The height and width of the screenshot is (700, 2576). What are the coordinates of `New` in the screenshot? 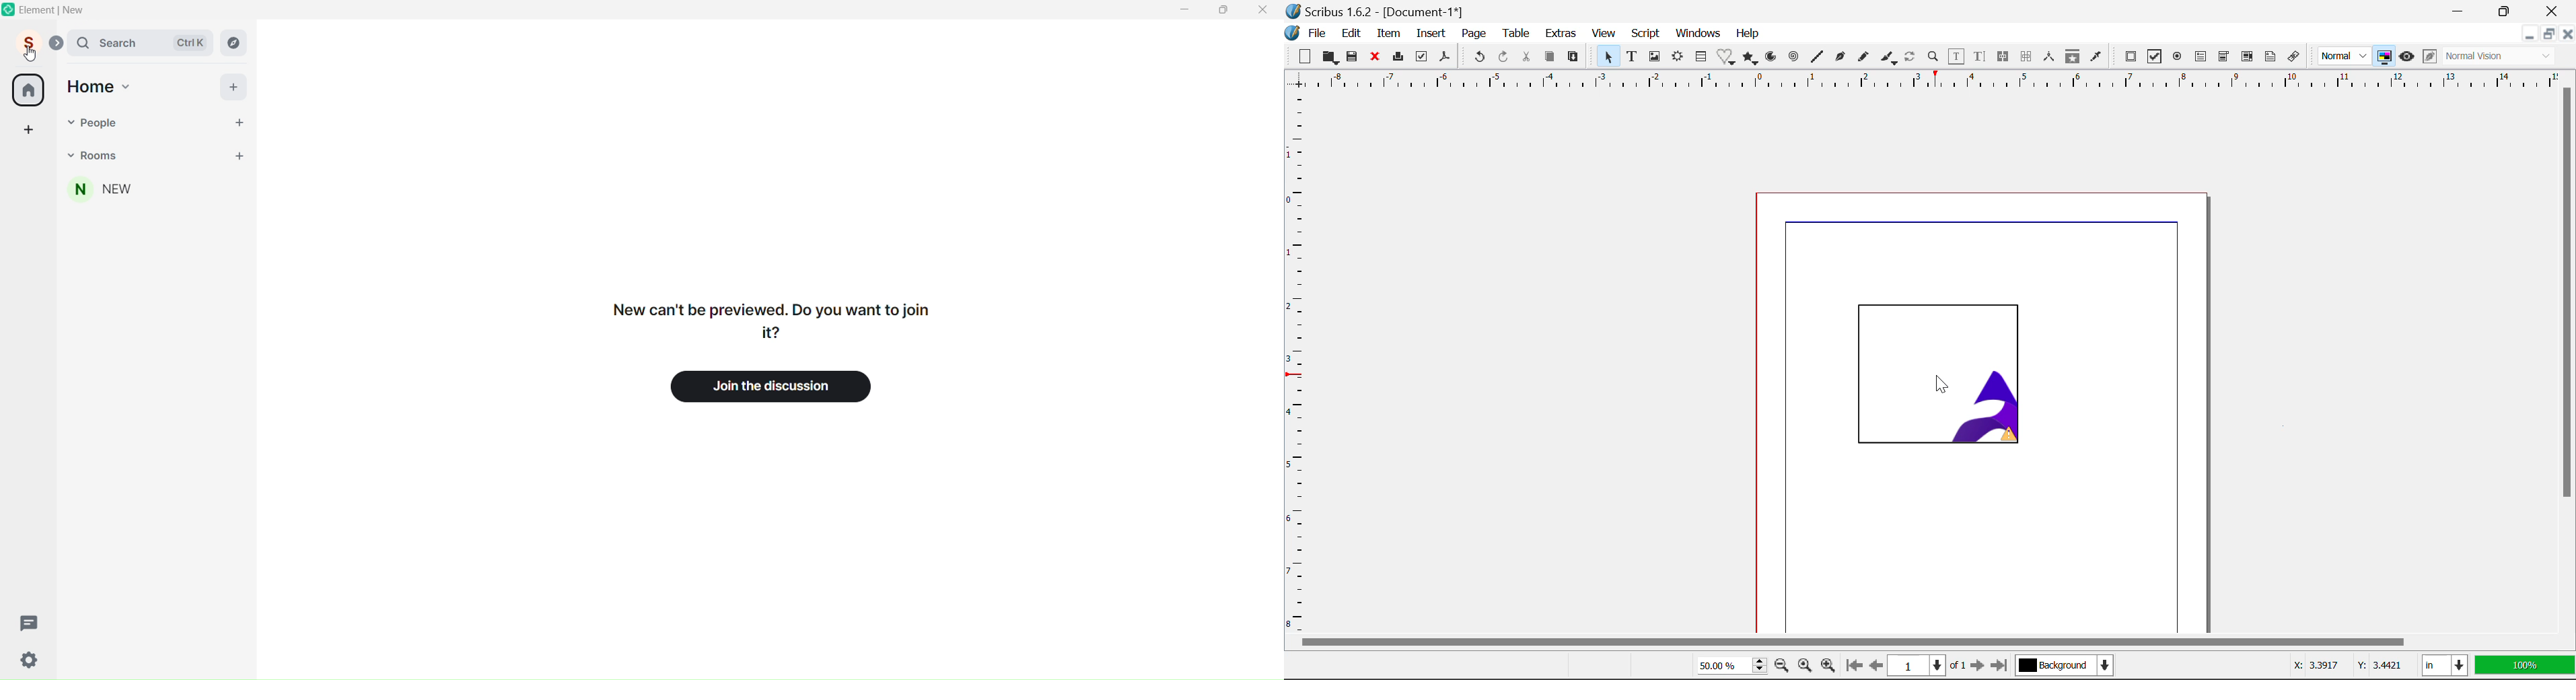 It's located at (1304, 55).